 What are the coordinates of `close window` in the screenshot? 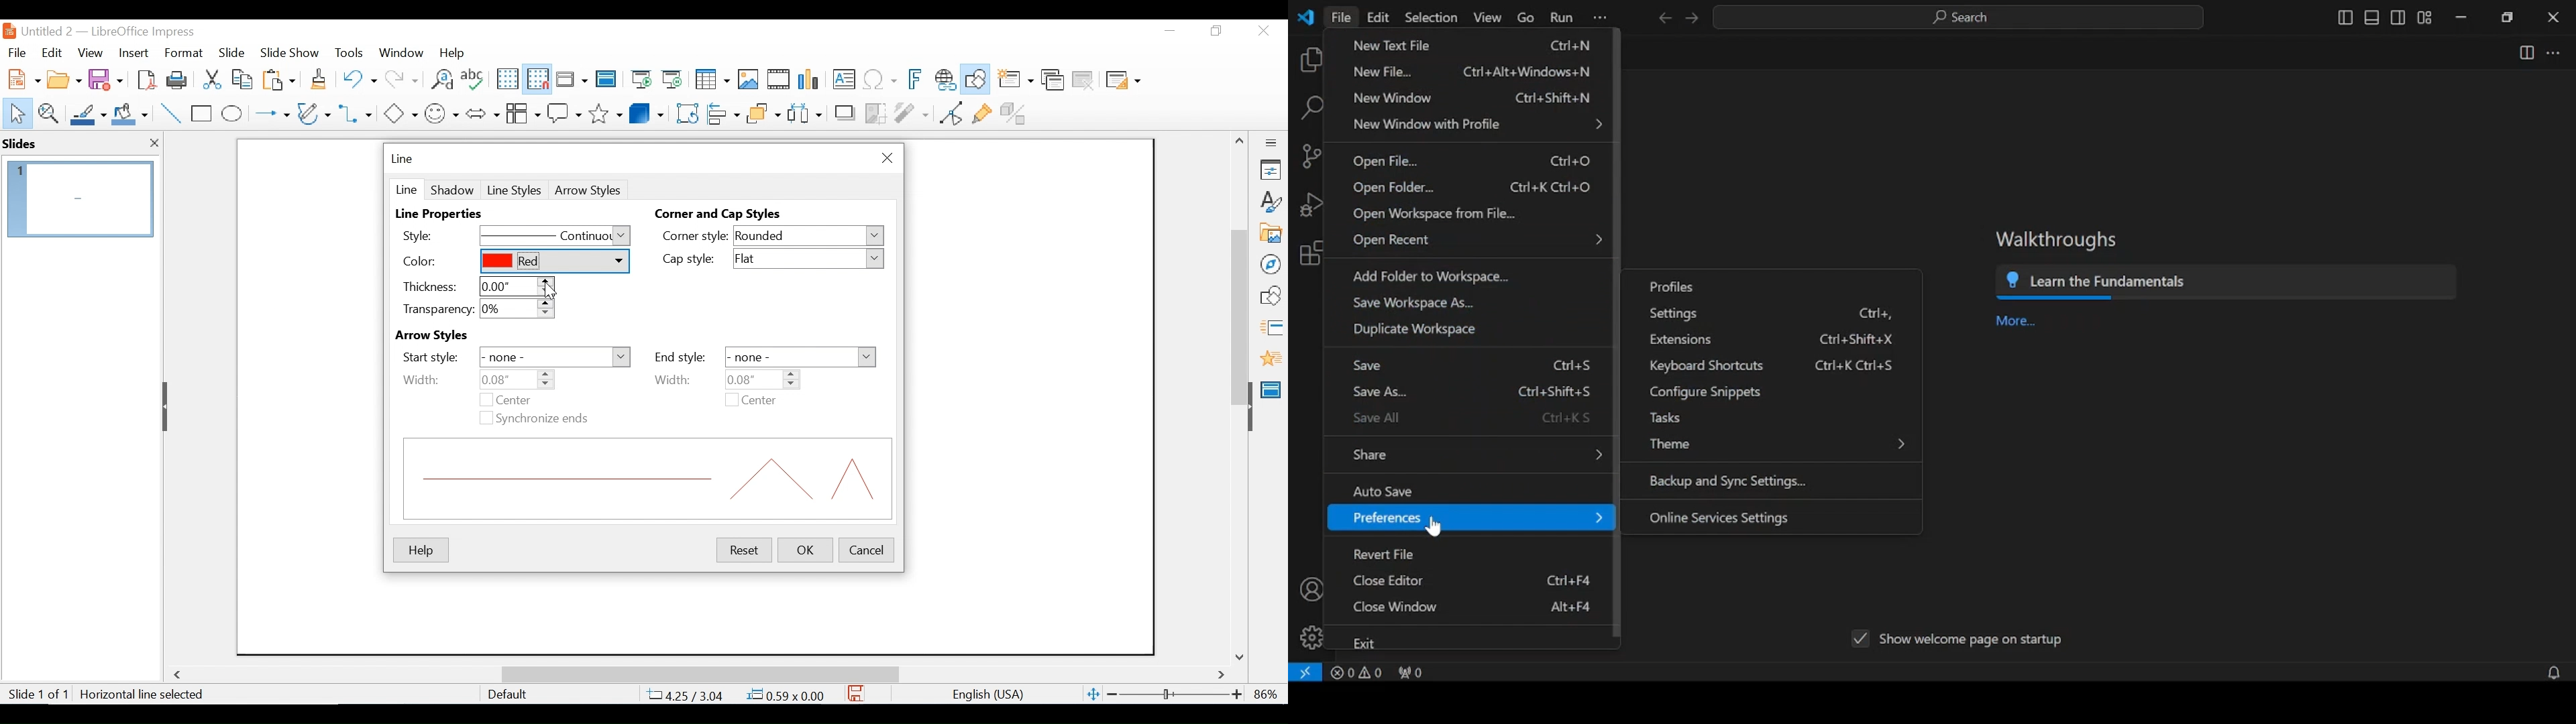 It's located at (1397, 607).